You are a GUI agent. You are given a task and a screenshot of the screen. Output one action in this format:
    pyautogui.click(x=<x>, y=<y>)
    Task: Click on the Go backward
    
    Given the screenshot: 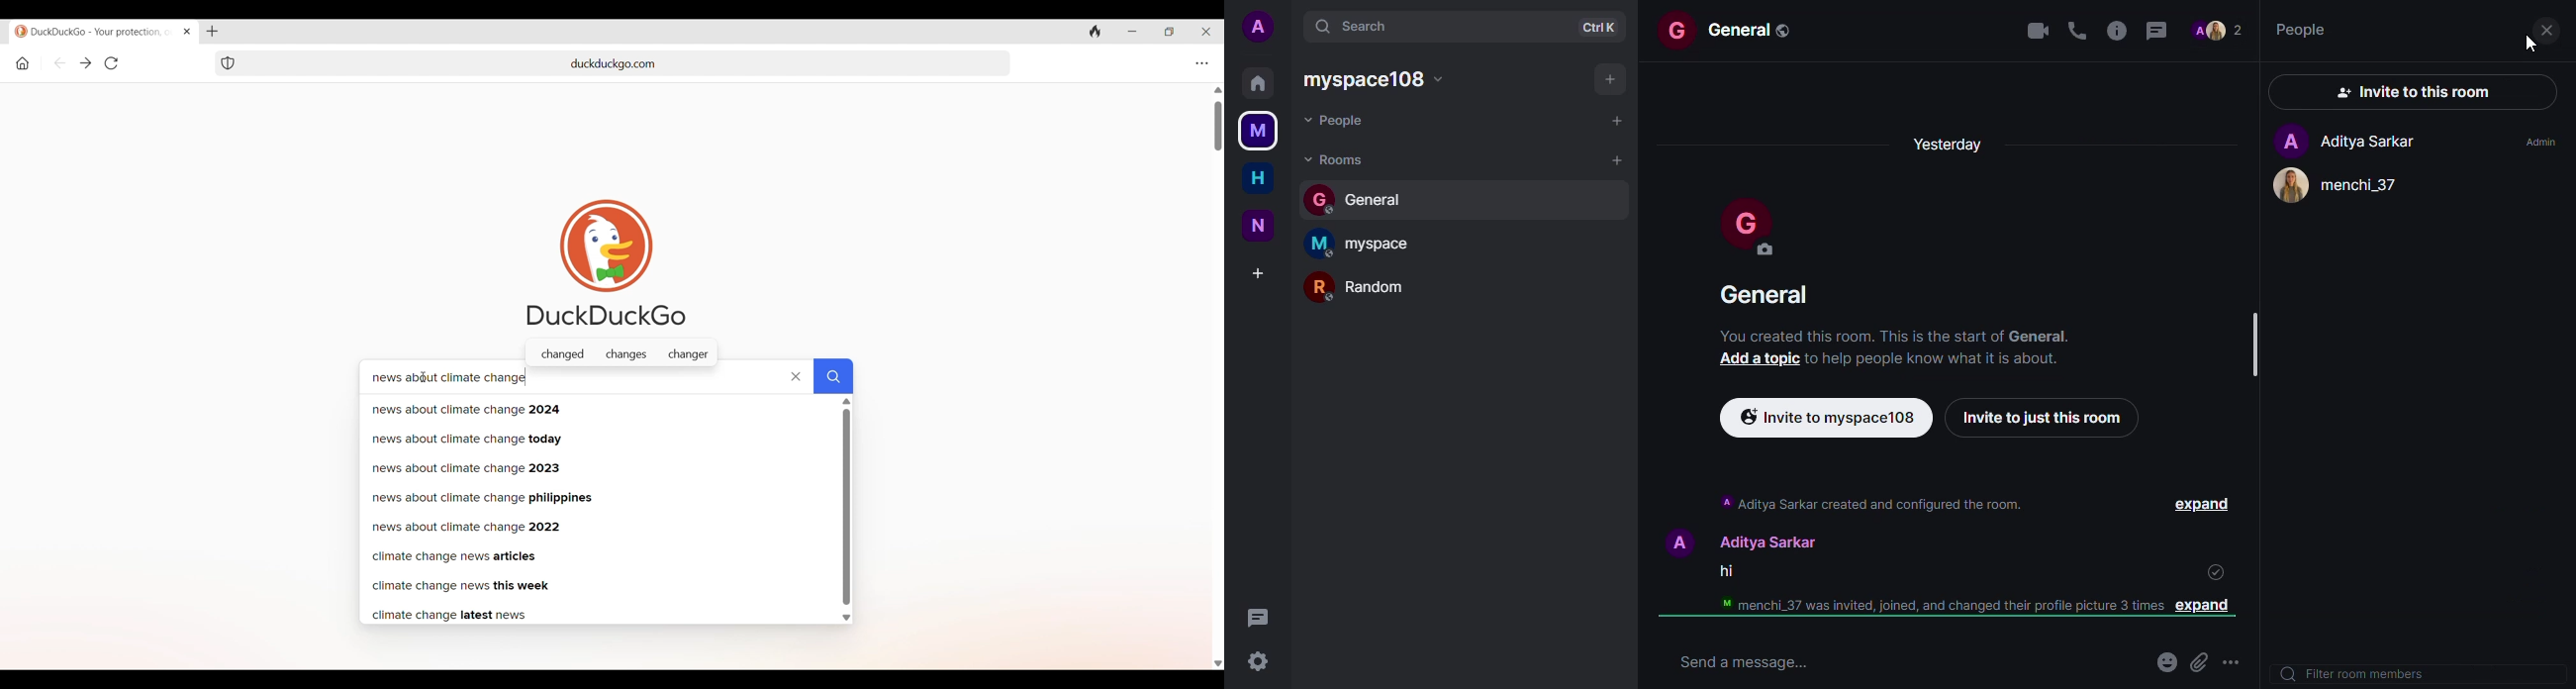 What is the action you would take?
    pyautogui.click(x=85, y=63)
    